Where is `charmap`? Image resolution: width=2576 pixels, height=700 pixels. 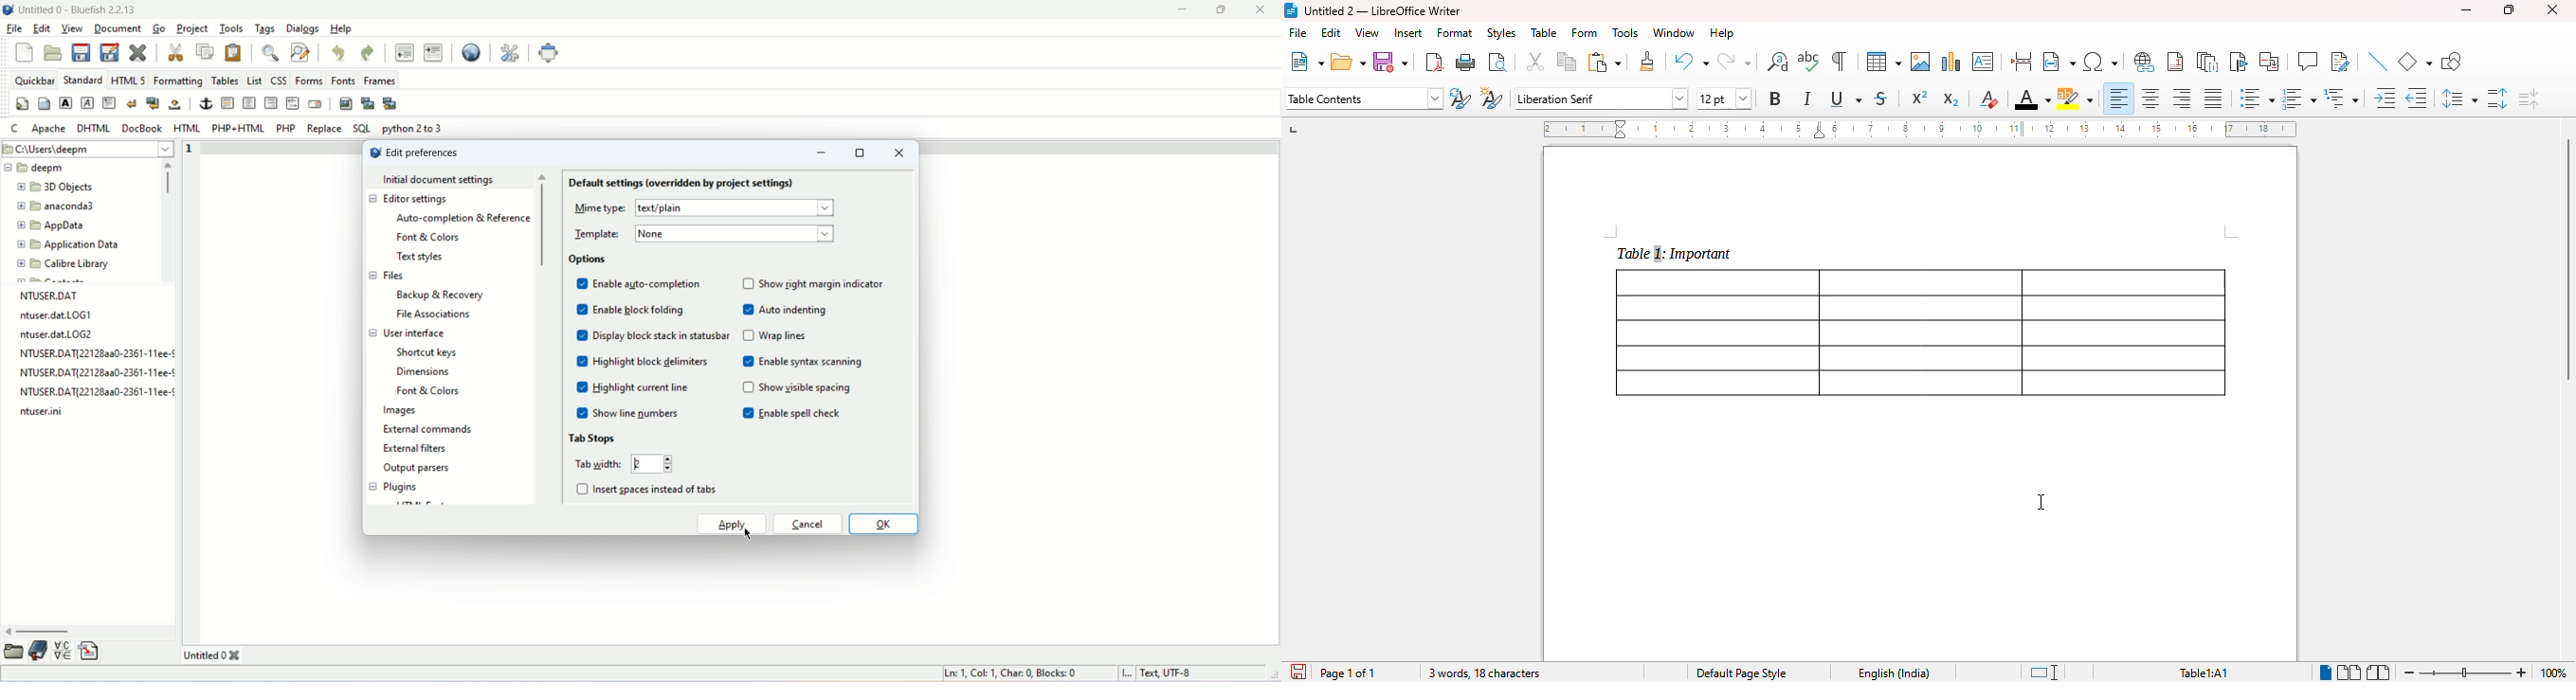
charmap is located at coordinates (62, 651).